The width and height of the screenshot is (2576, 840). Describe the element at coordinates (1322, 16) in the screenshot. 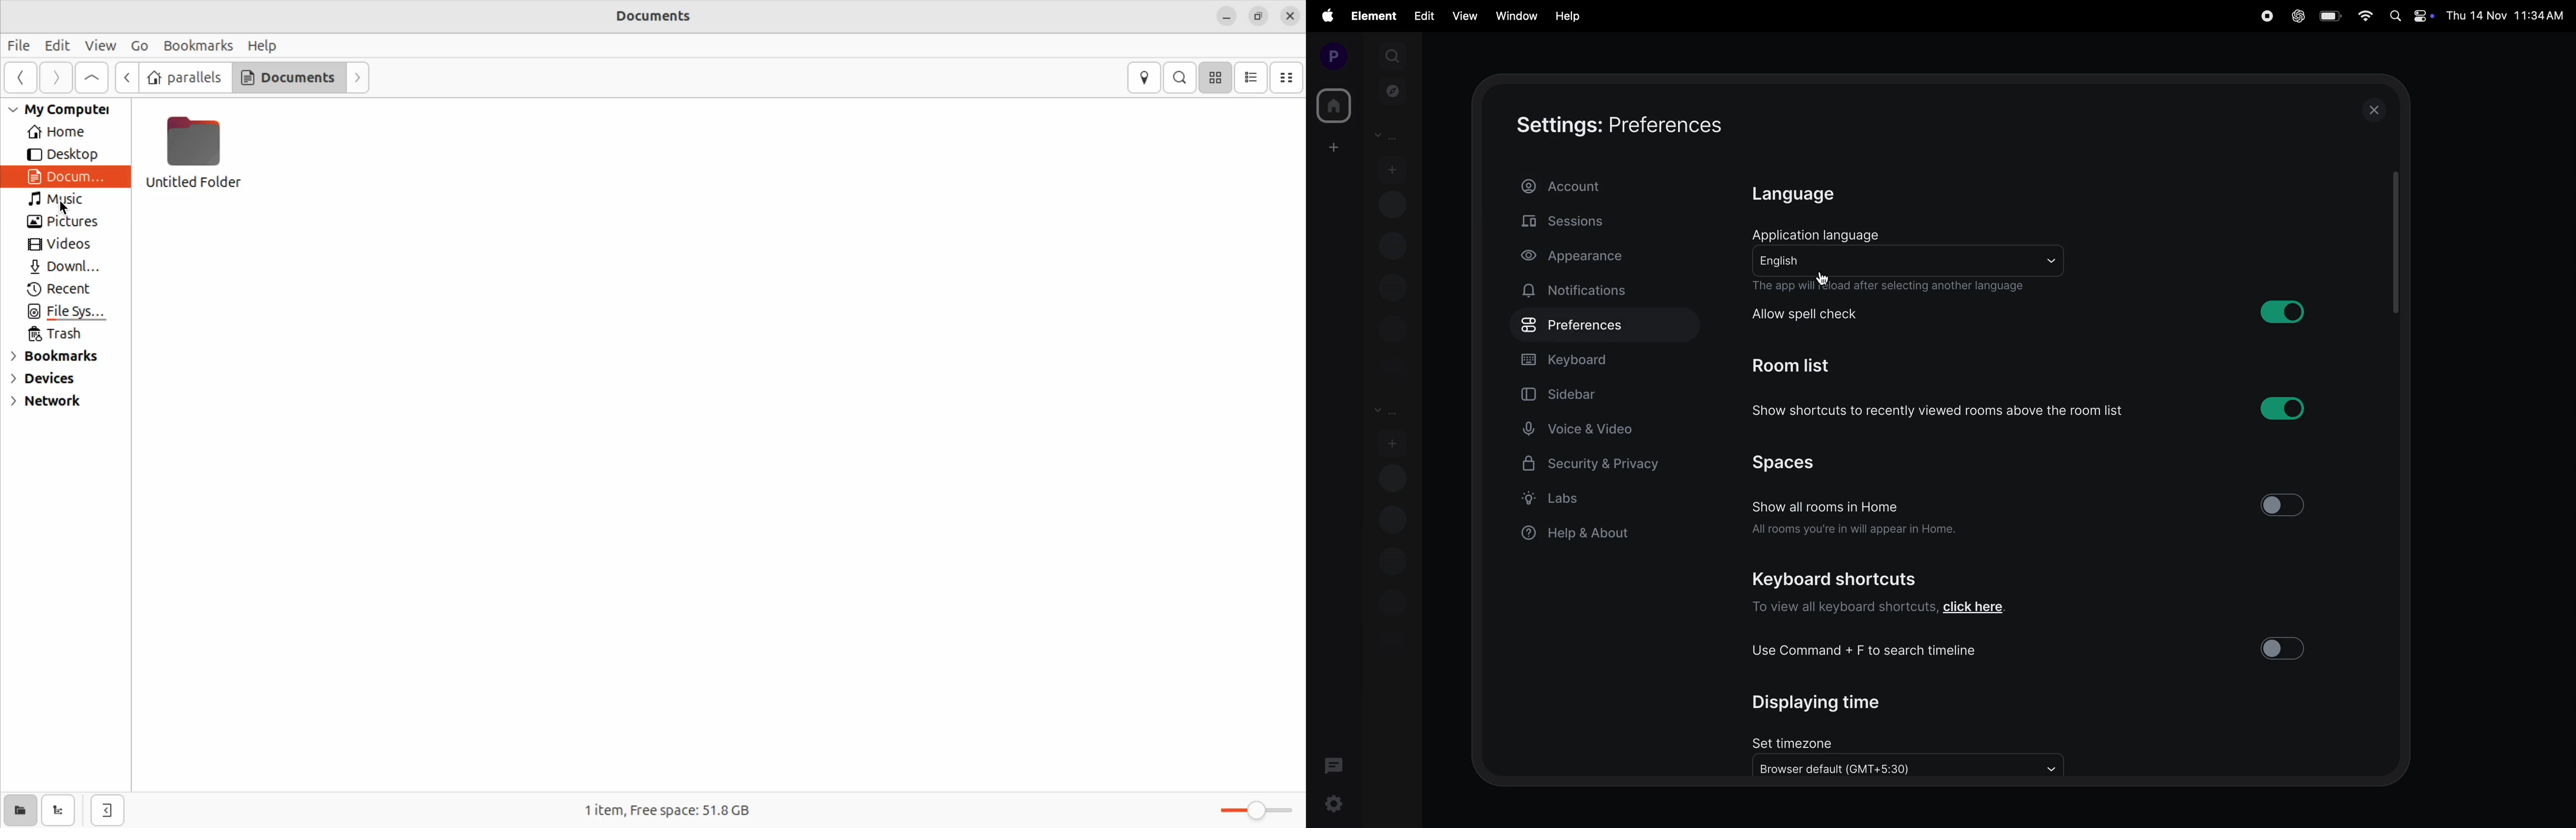

I see `apple menu` at that location.